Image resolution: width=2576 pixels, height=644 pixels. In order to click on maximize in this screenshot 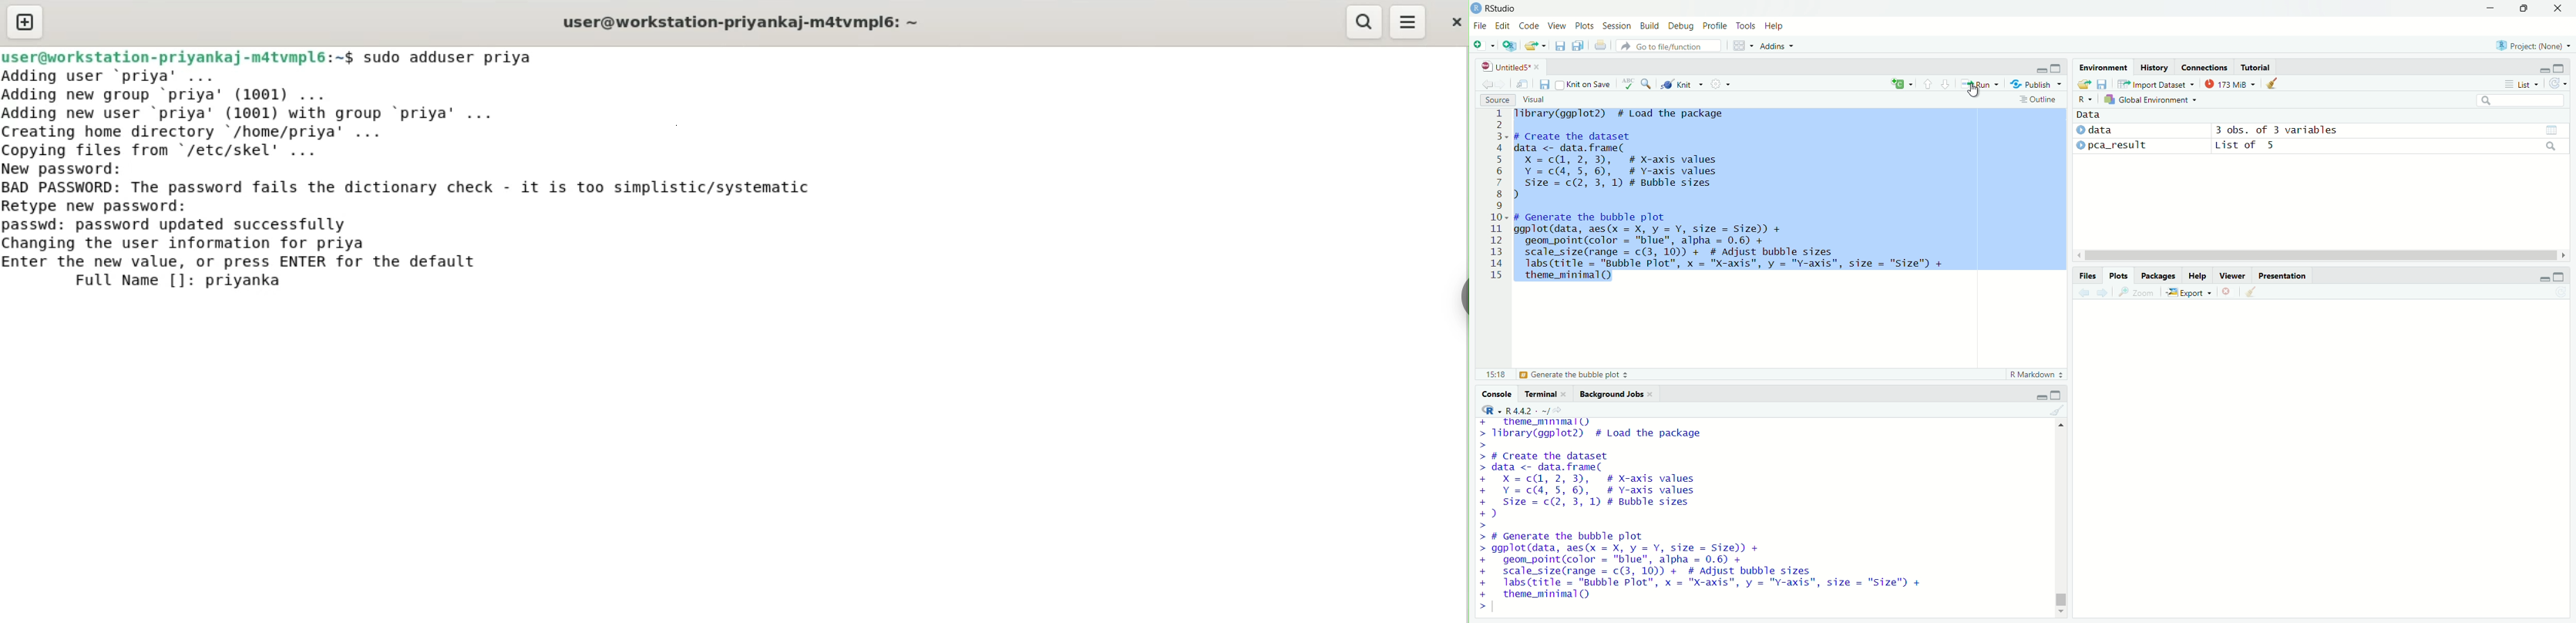, I will do `click(2561, 67)`.